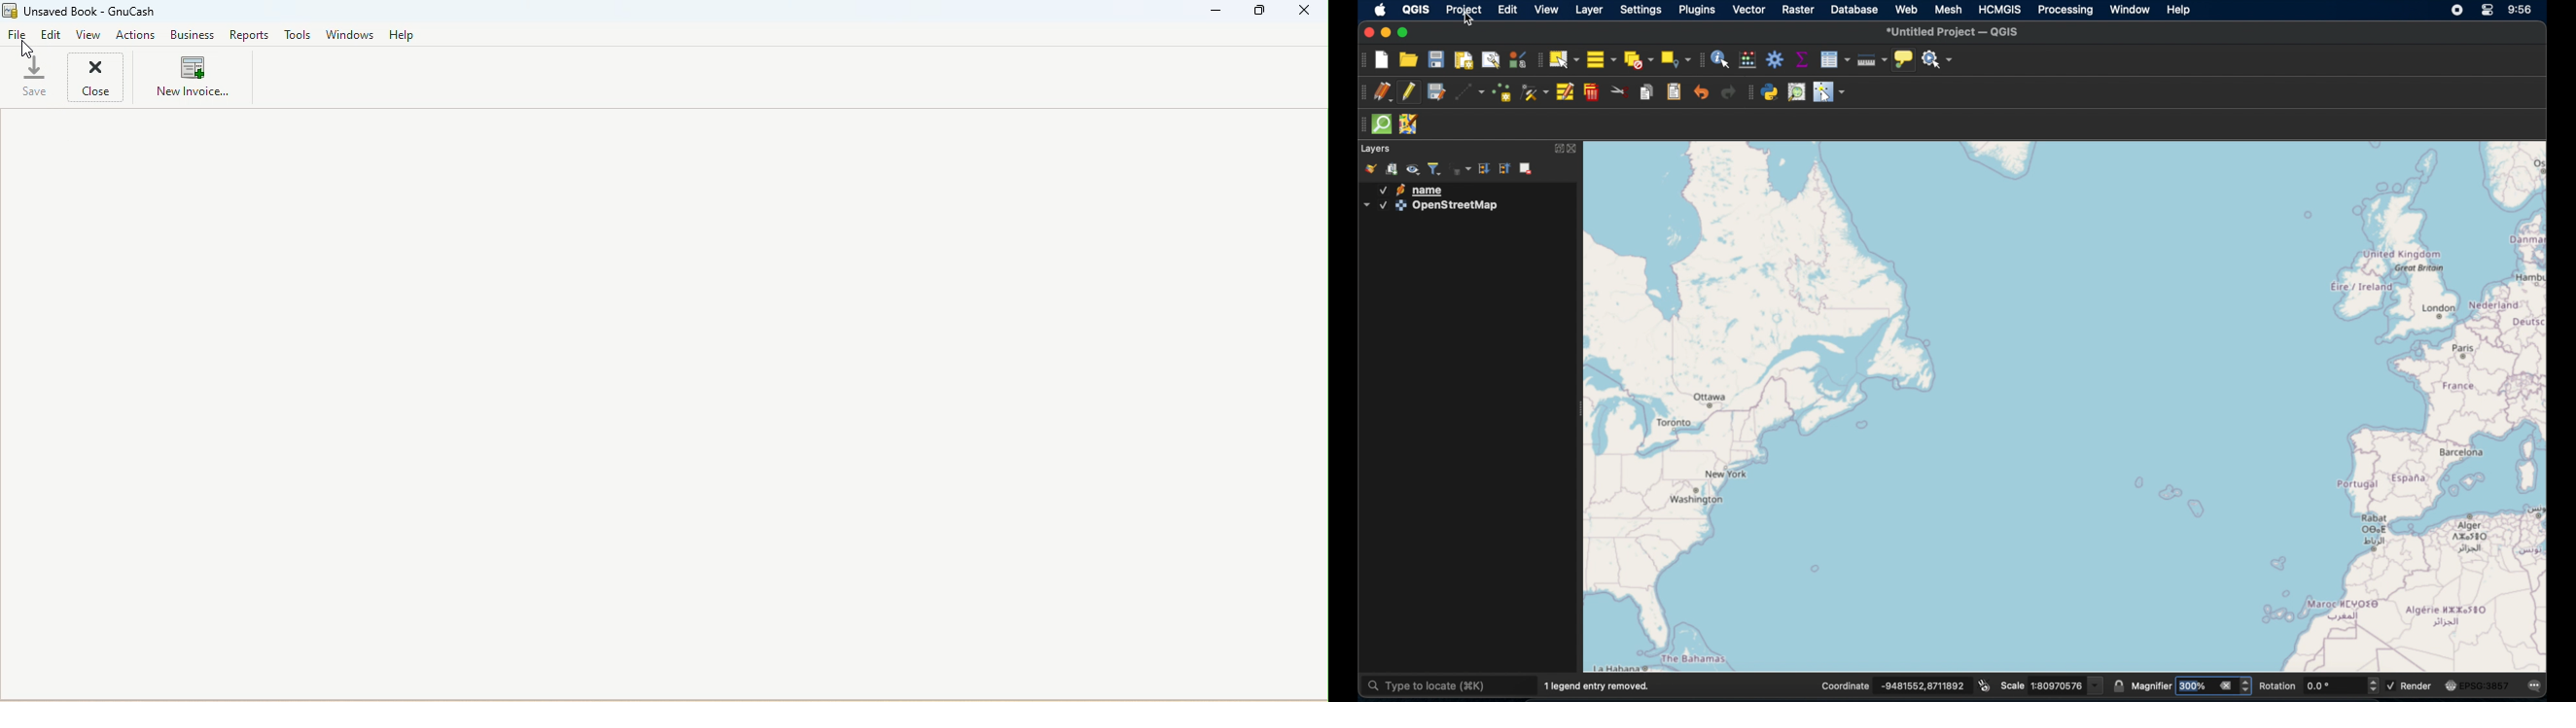 The image size is (2576, 728). I want to click on vertex tool, so click(1535, 94).